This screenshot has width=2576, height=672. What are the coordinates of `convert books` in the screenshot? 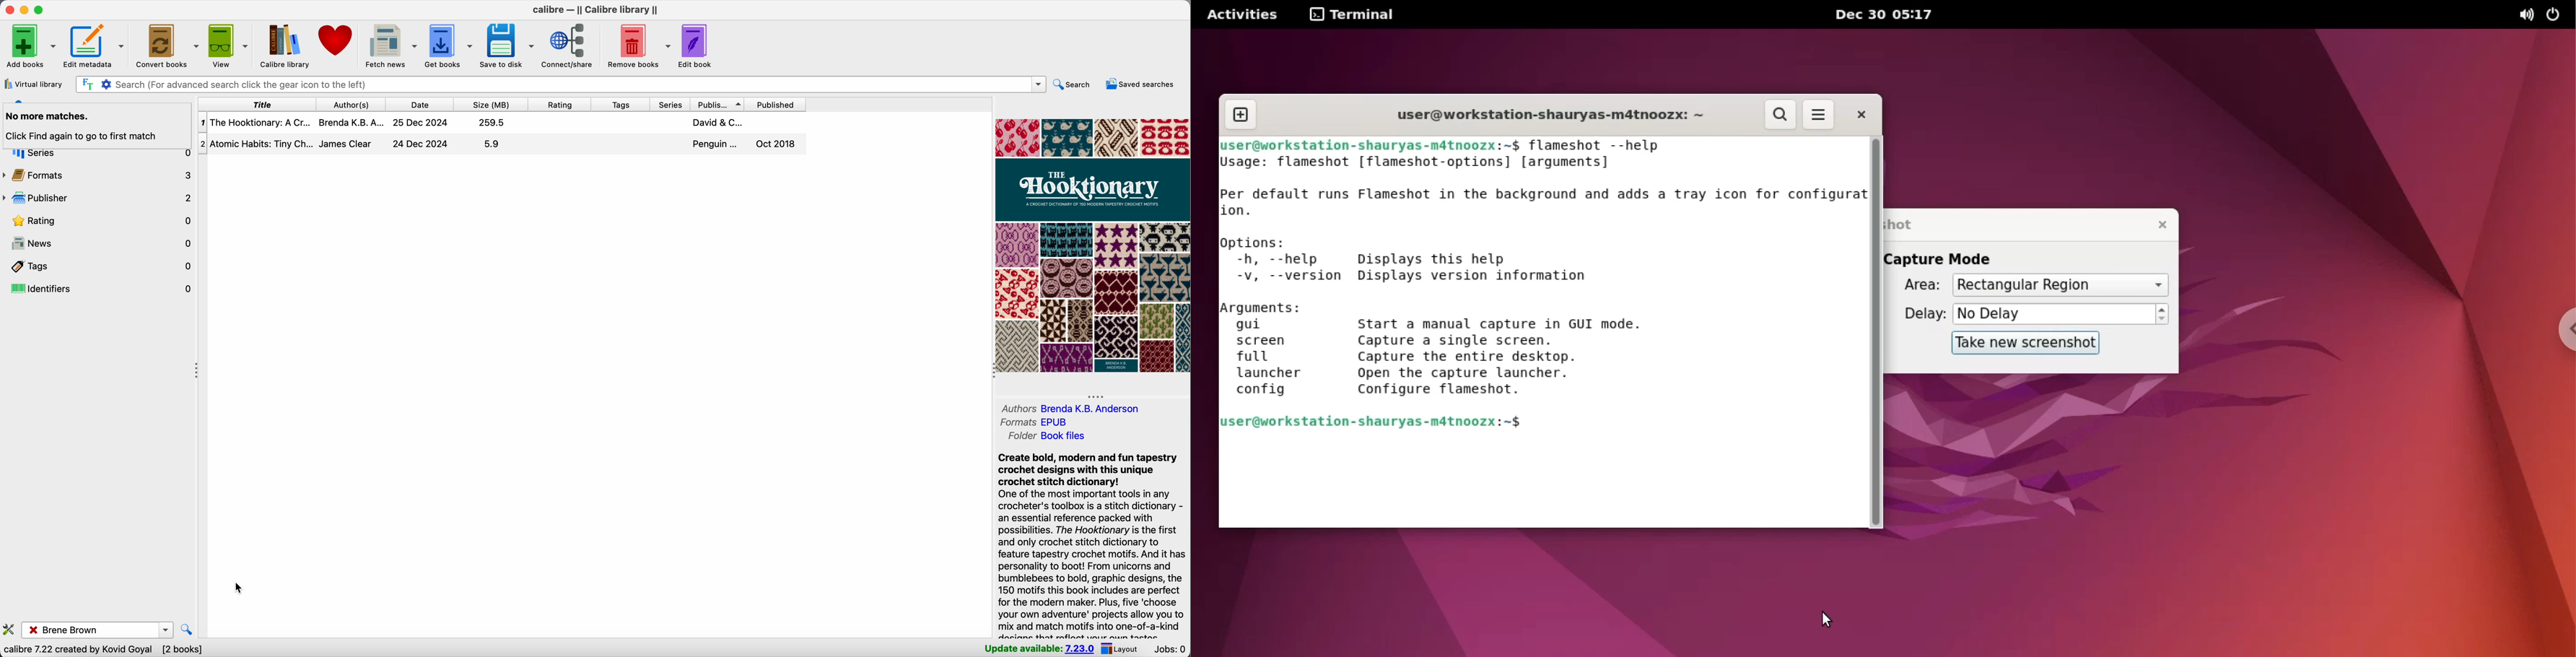 It's located at (168, 46).